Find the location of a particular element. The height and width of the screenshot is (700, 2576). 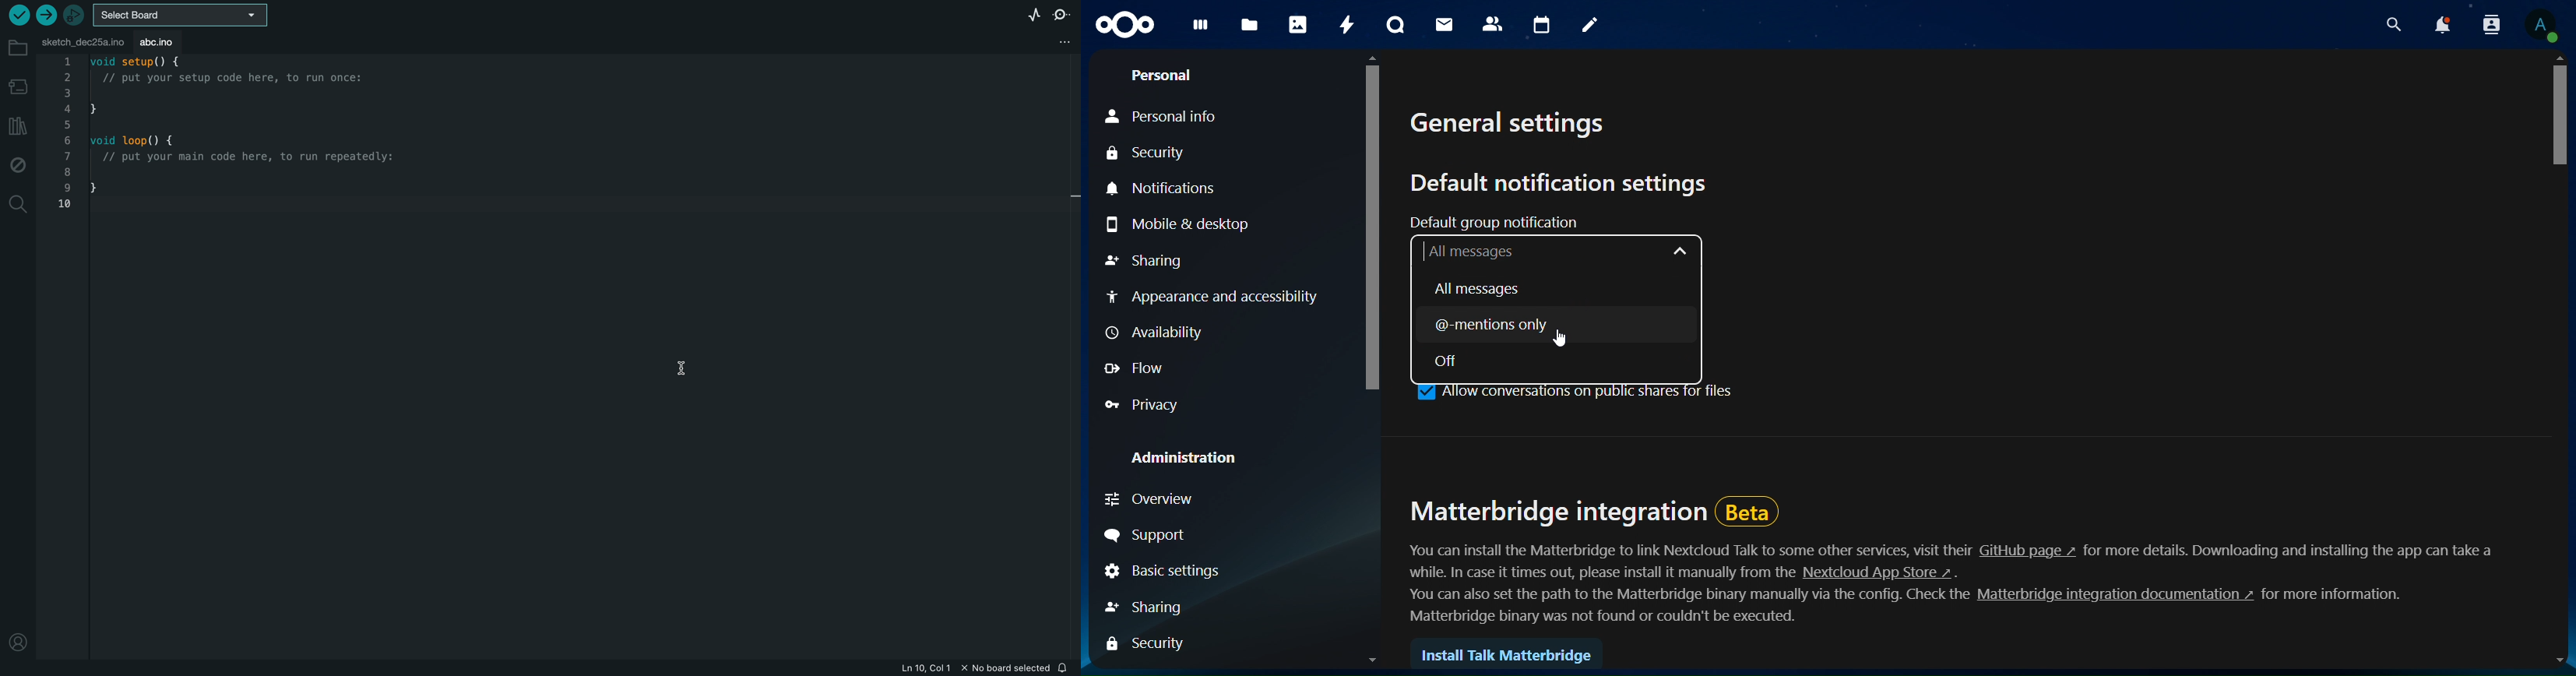

search contacts is located at coordinates (2484, 24).